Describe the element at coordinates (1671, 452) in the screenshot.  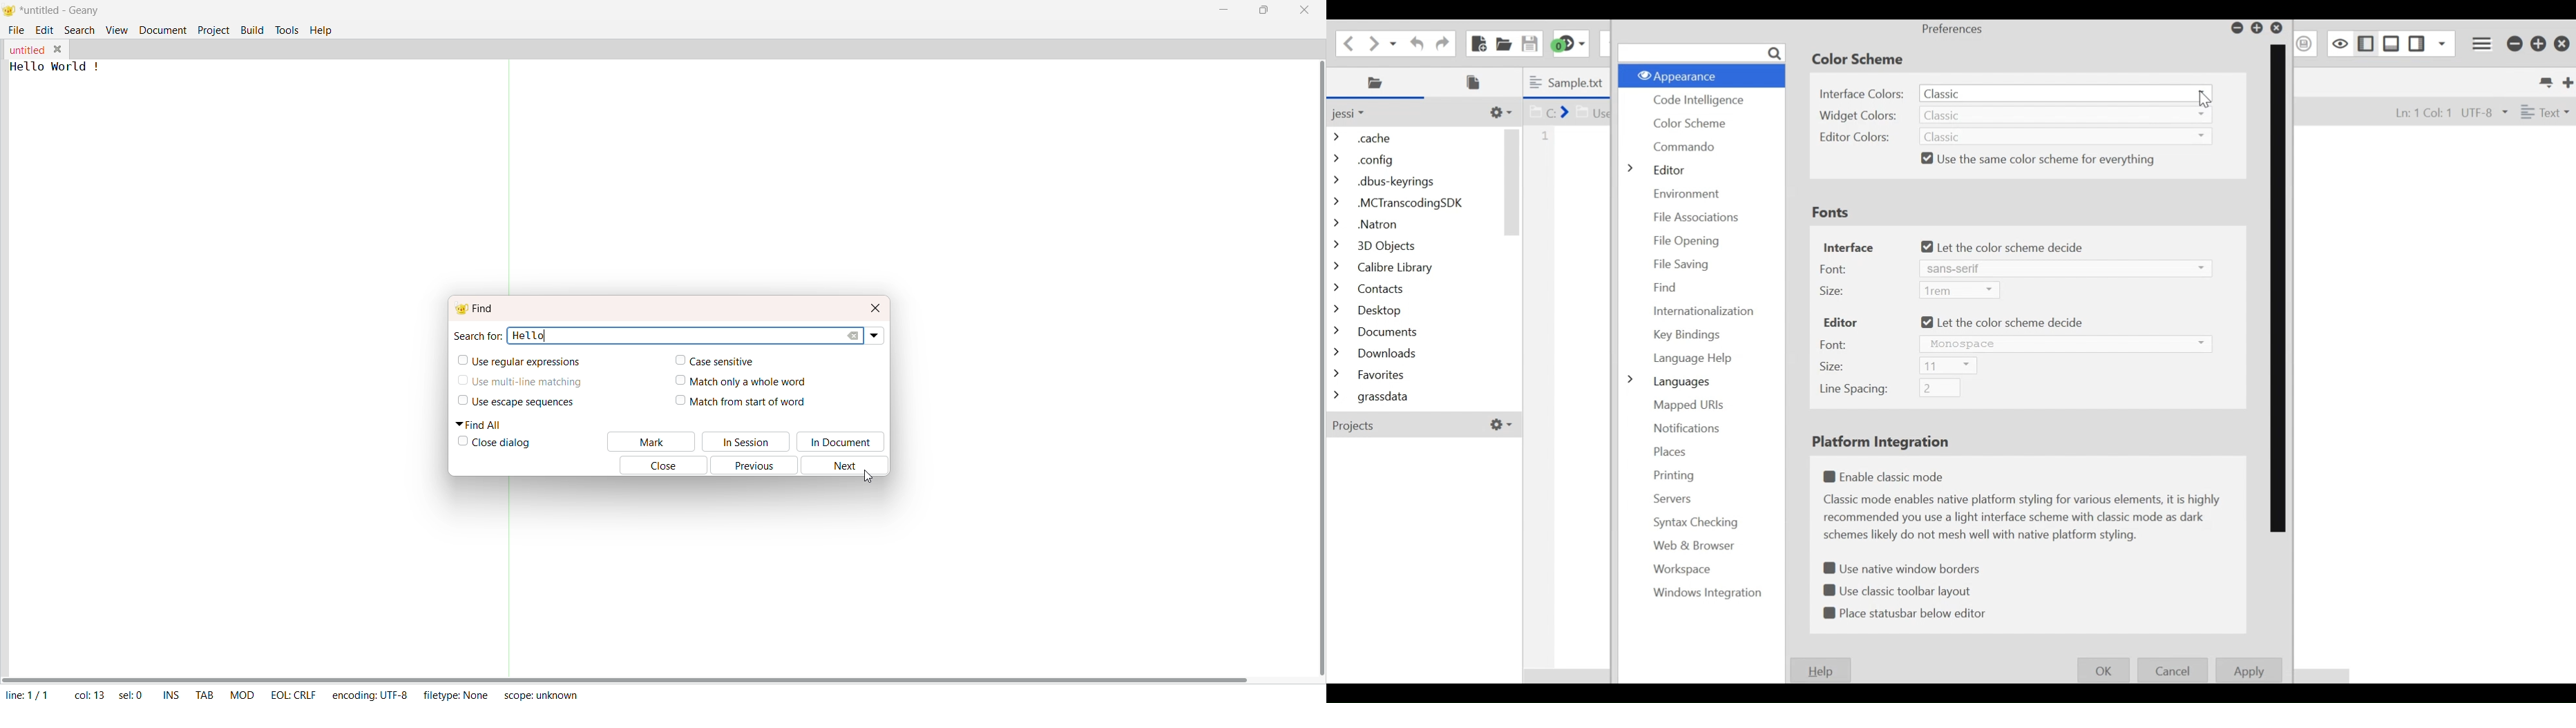
I see `Places` at that location.